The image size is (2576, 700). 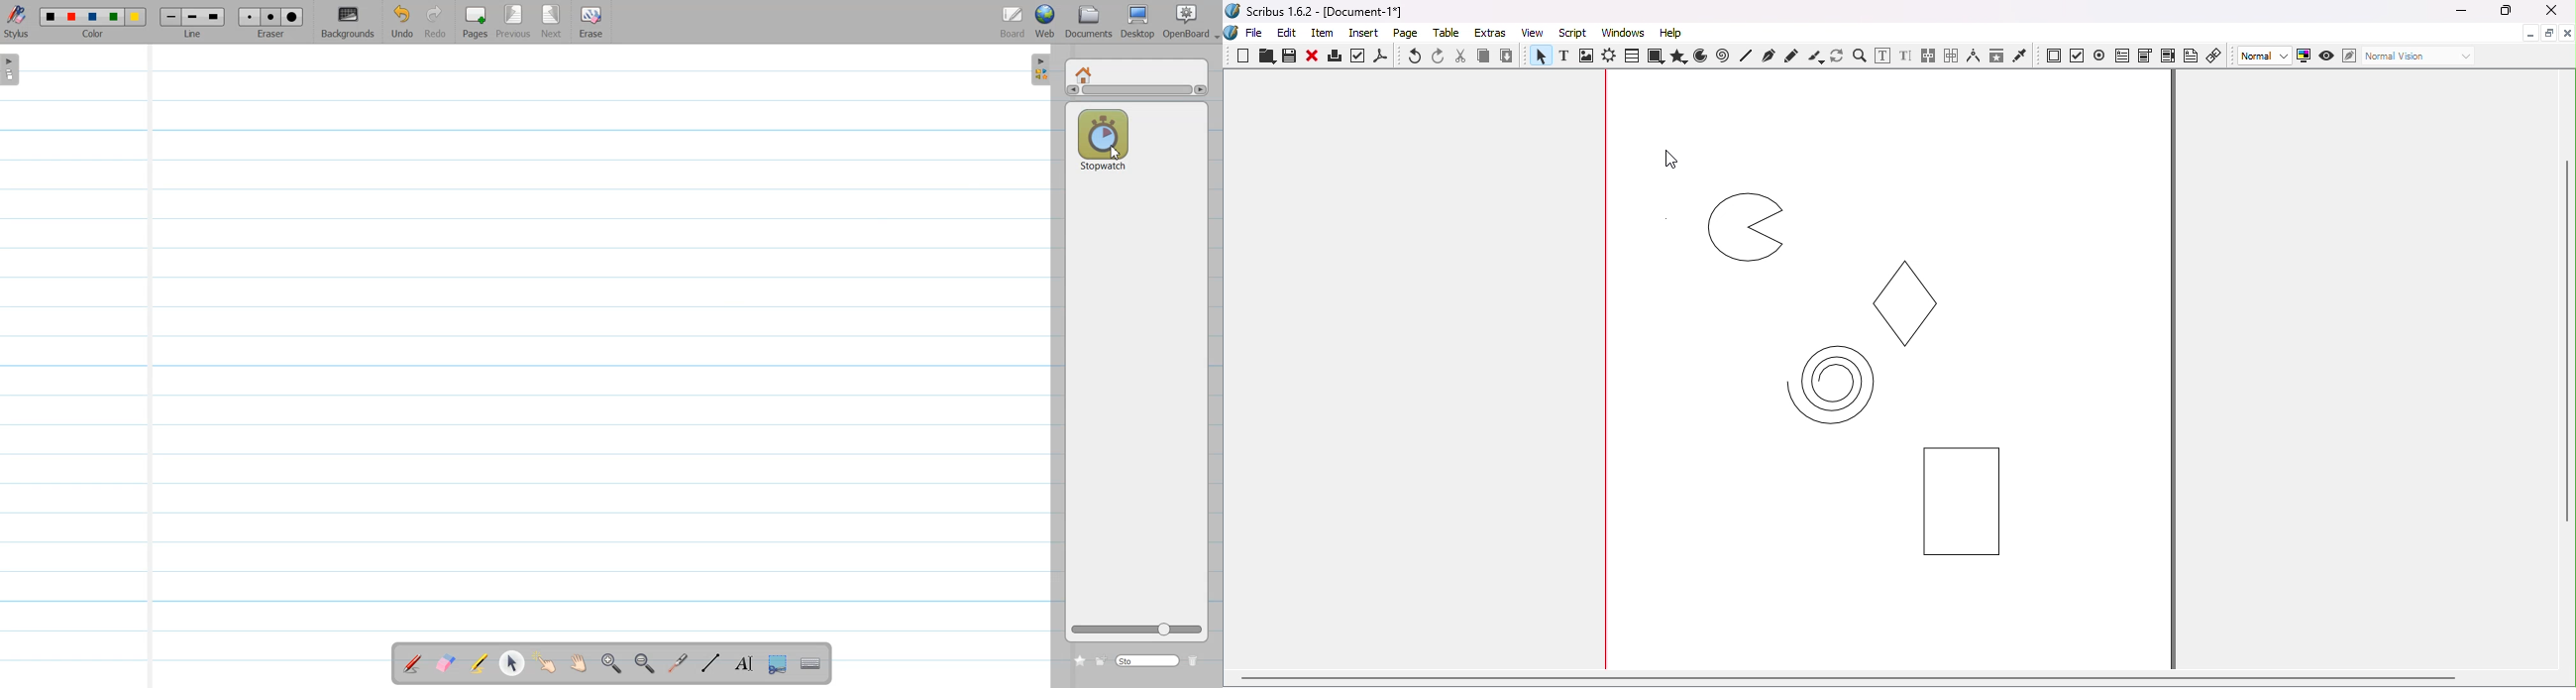 What do you see at coordinates (1905, 57) in the screenshot?
I see `Edit text with story editor` at bounding box center [1905, 57].